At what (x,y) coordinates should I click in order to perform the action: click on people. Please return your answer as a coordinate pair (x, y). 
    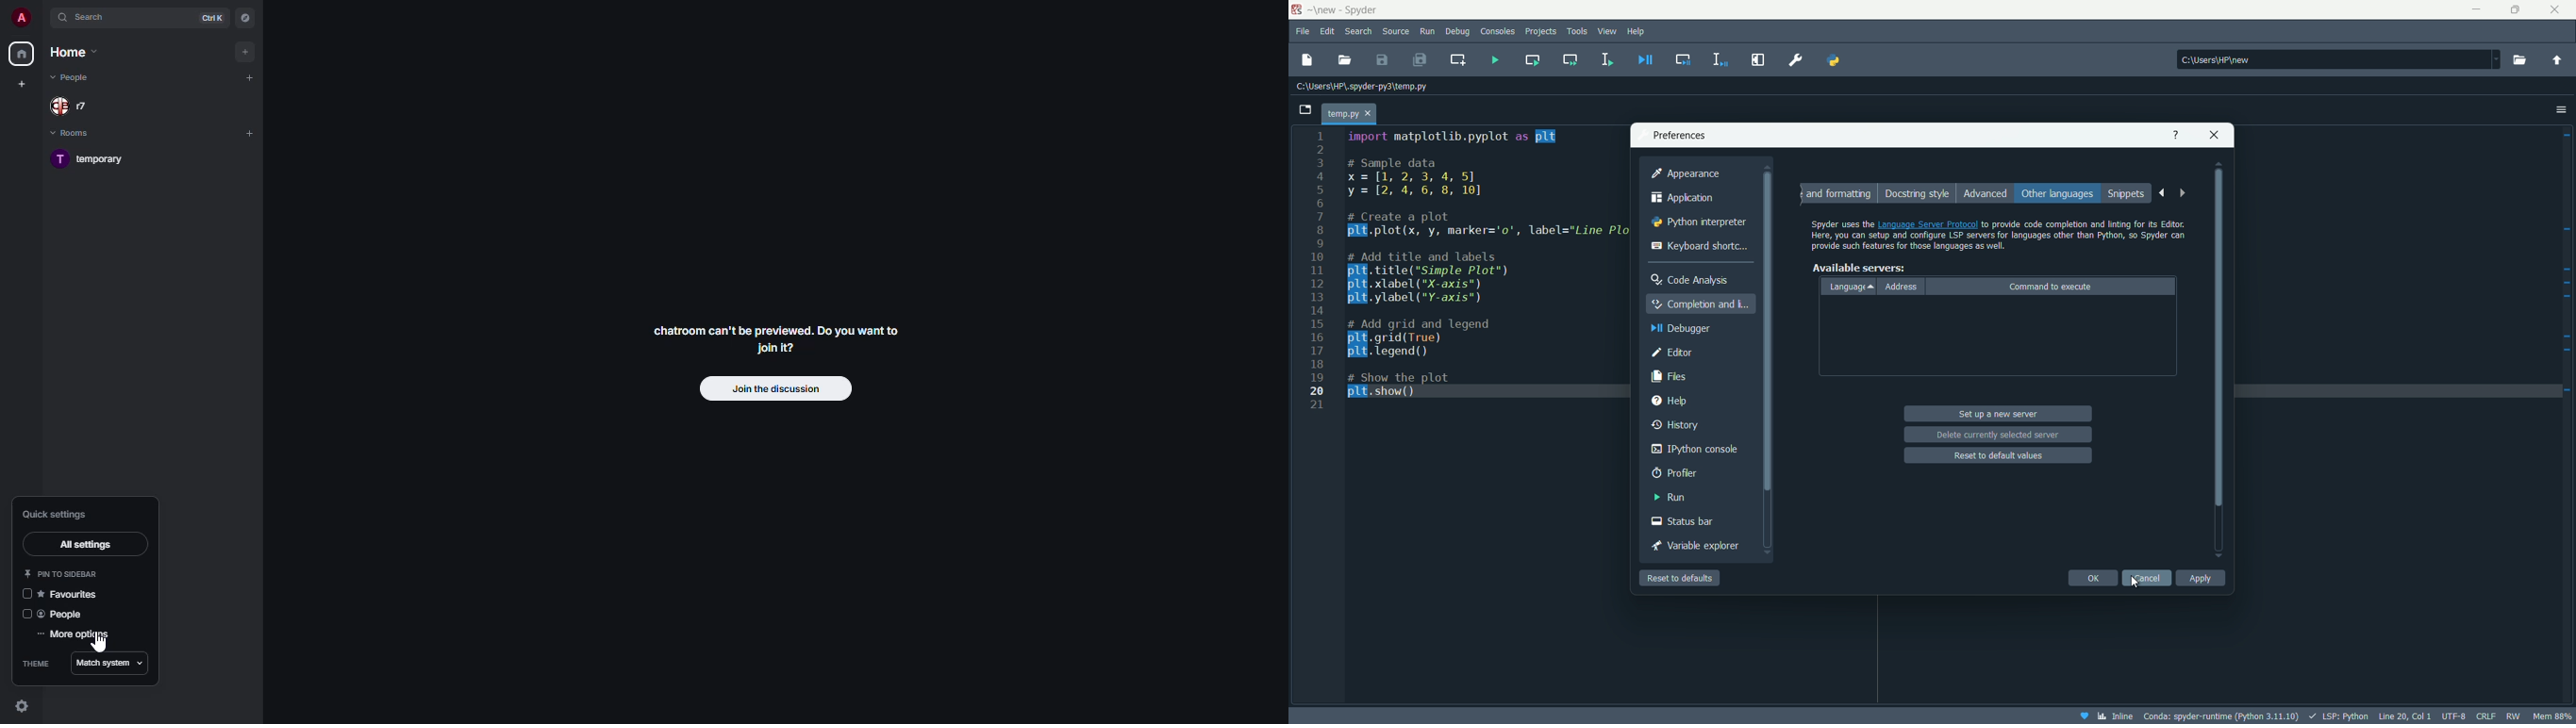
    Looking at the image, I should click on (76, 105).